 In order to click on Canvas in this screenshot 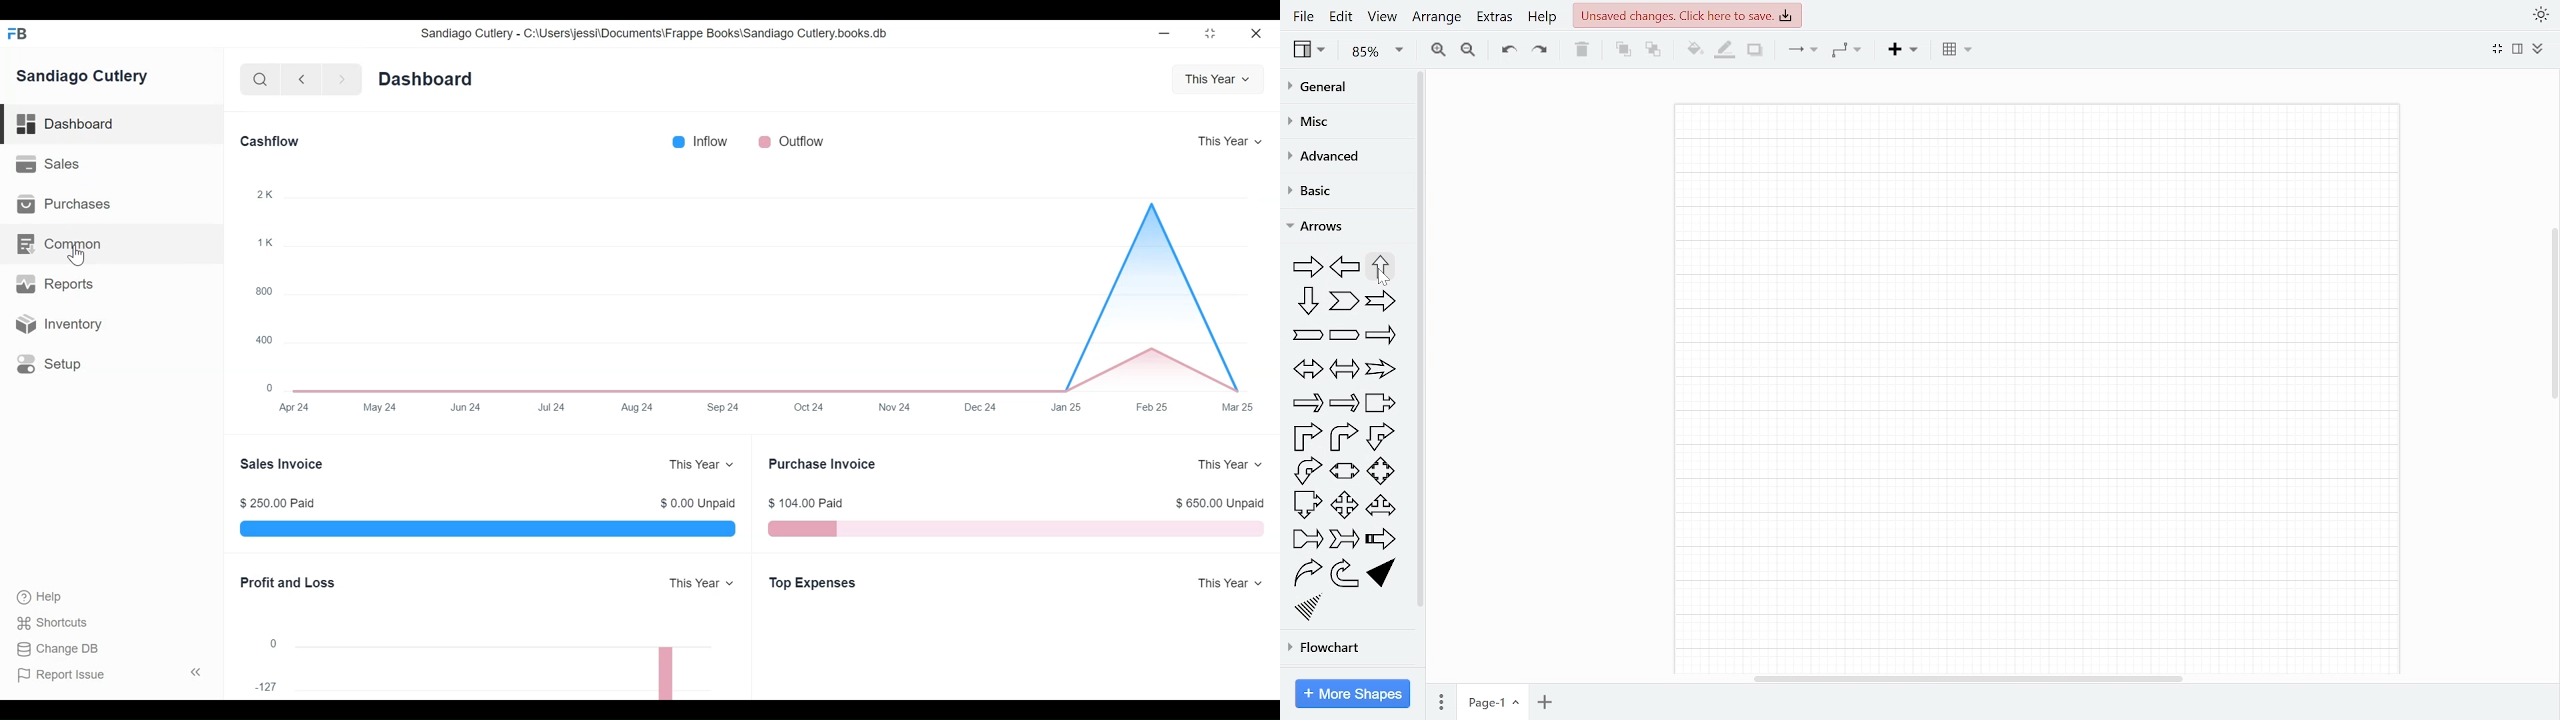, I will do `click(2052, 389)`.